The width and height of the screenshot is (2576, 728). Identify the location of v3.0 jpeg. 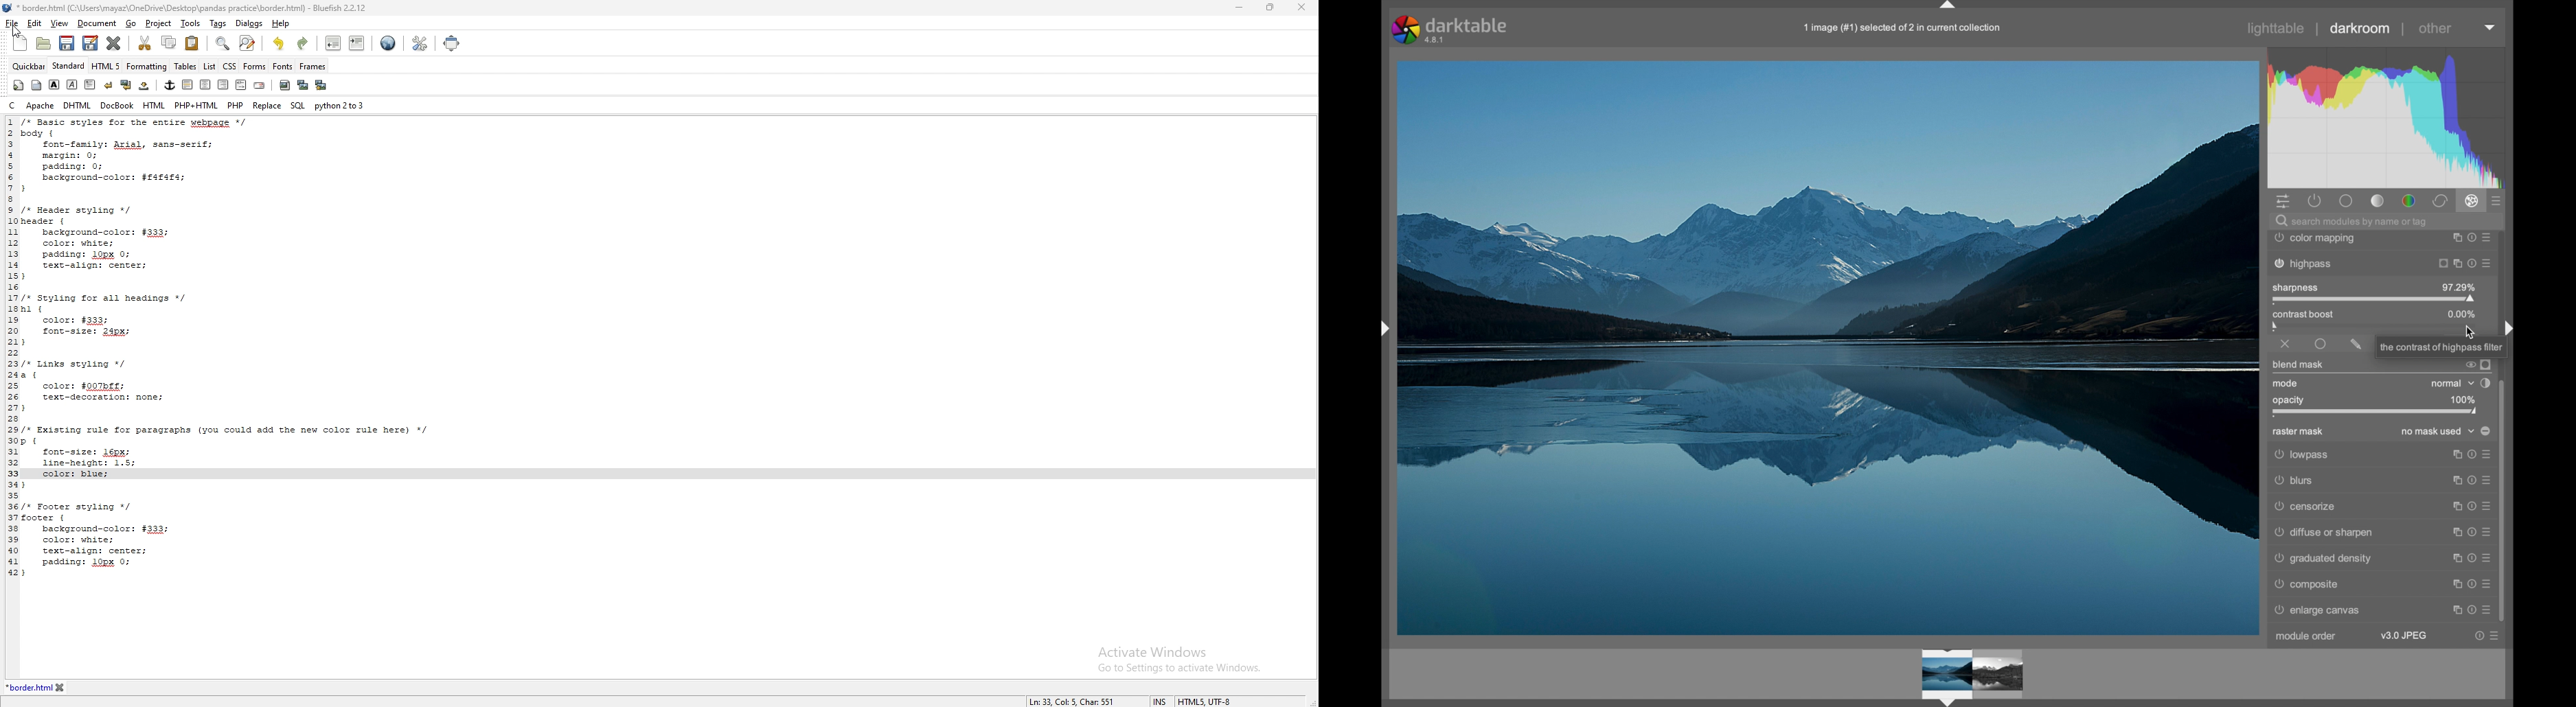
(2404, 636).